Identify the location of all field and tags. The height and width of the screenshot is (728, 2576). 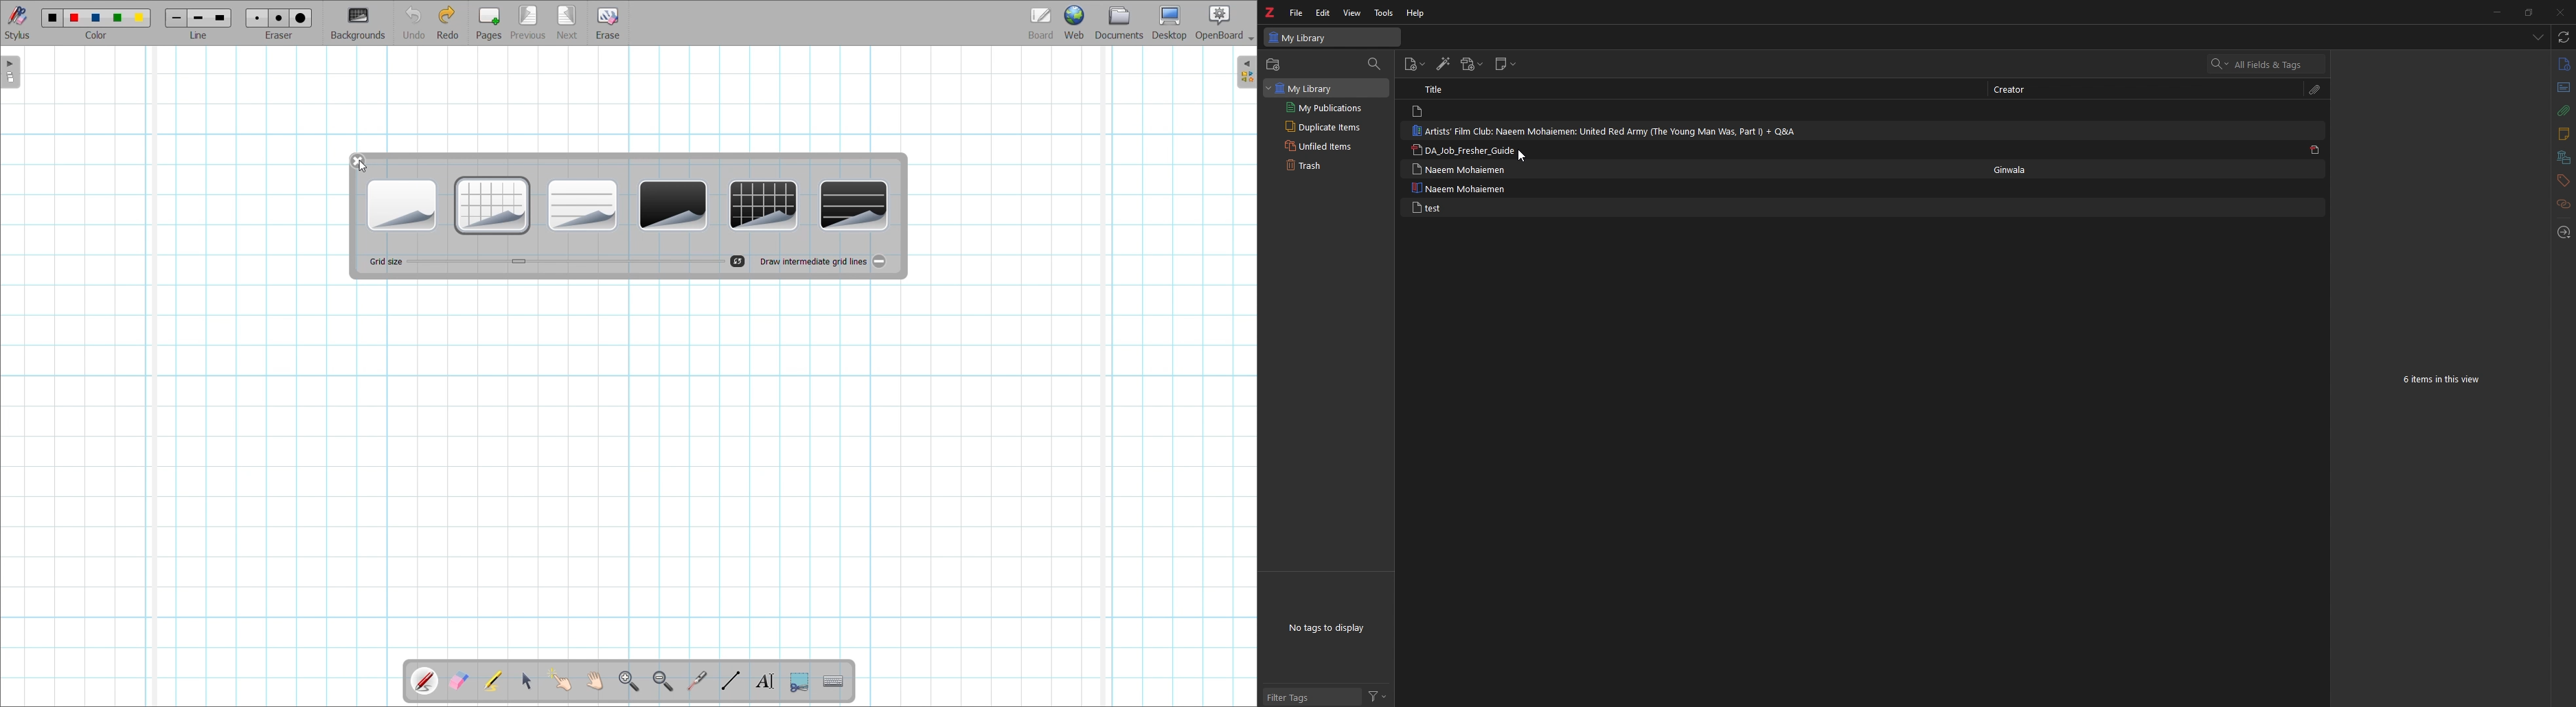
(2266, 64).